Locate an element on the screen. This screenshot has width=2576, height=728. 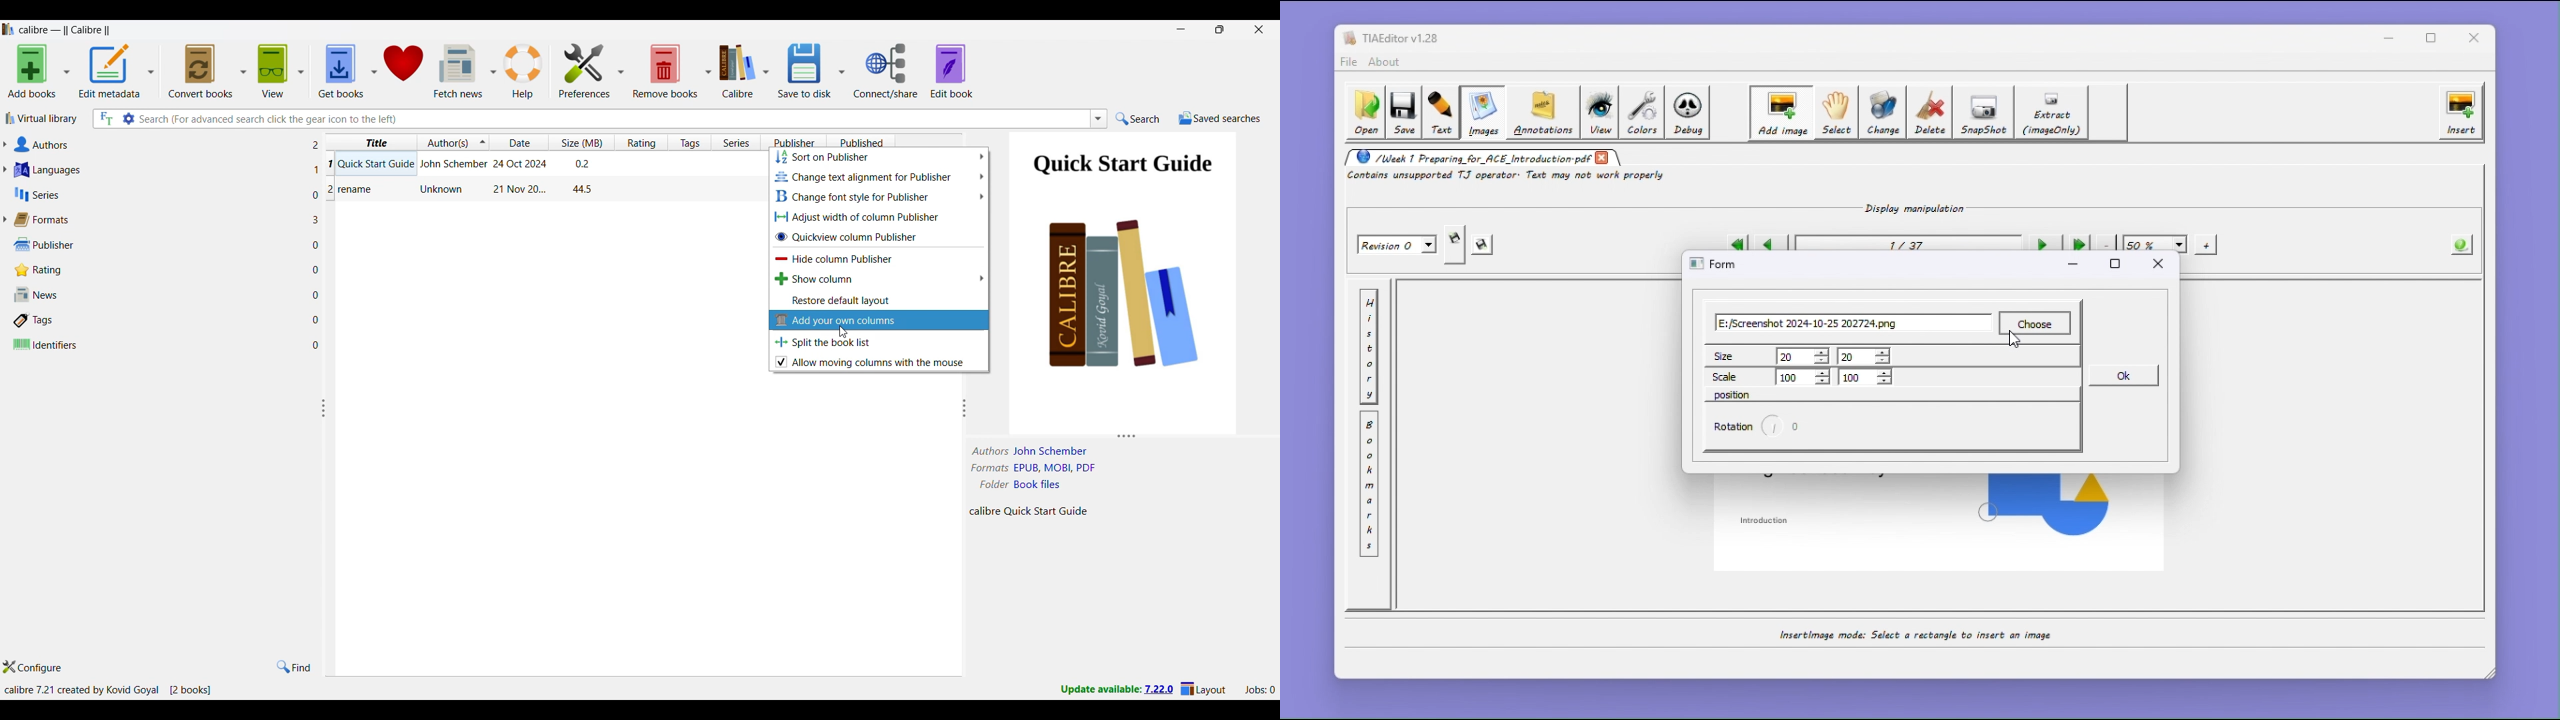
cursor is located at coordinates (846, 330).